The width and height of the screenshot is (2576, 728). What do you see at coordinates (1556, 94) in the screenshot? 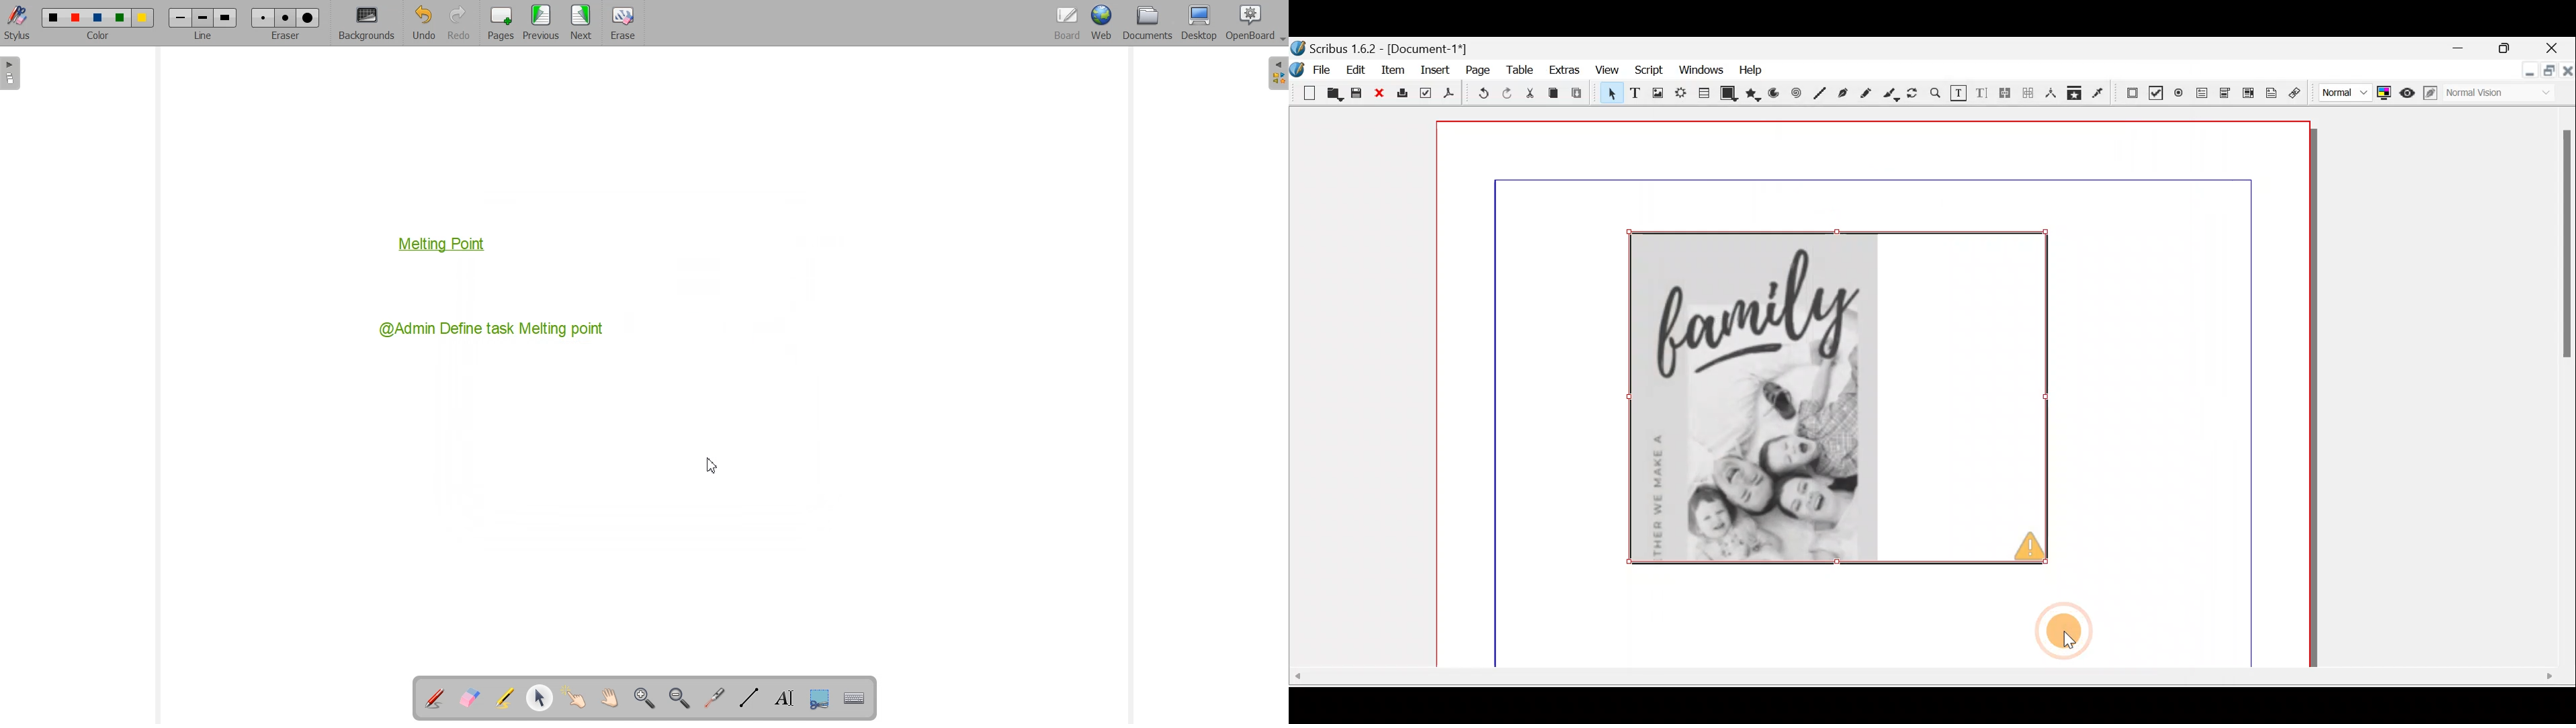
I see `Copy` at bounding box center [1556, 94].